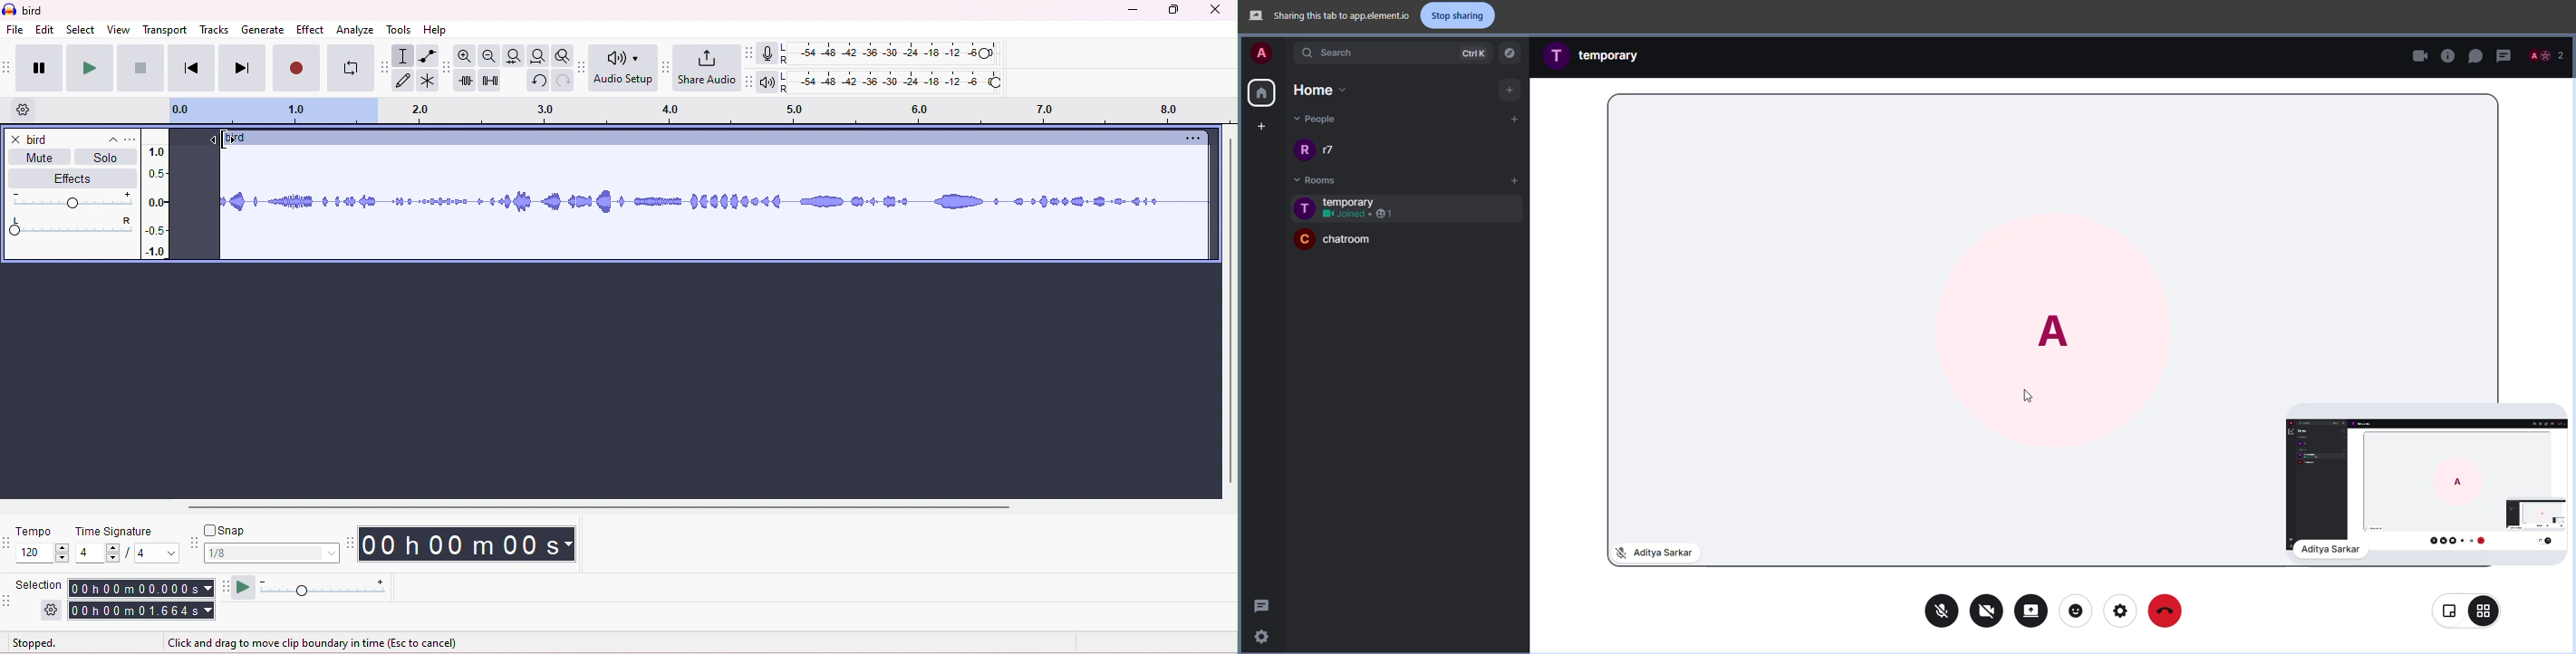 This screenshot has width=2576, height=672. What do you see at coordinates (490, 56) in the screenshot?
I see `zoom in` at bounding box center [490, 56].